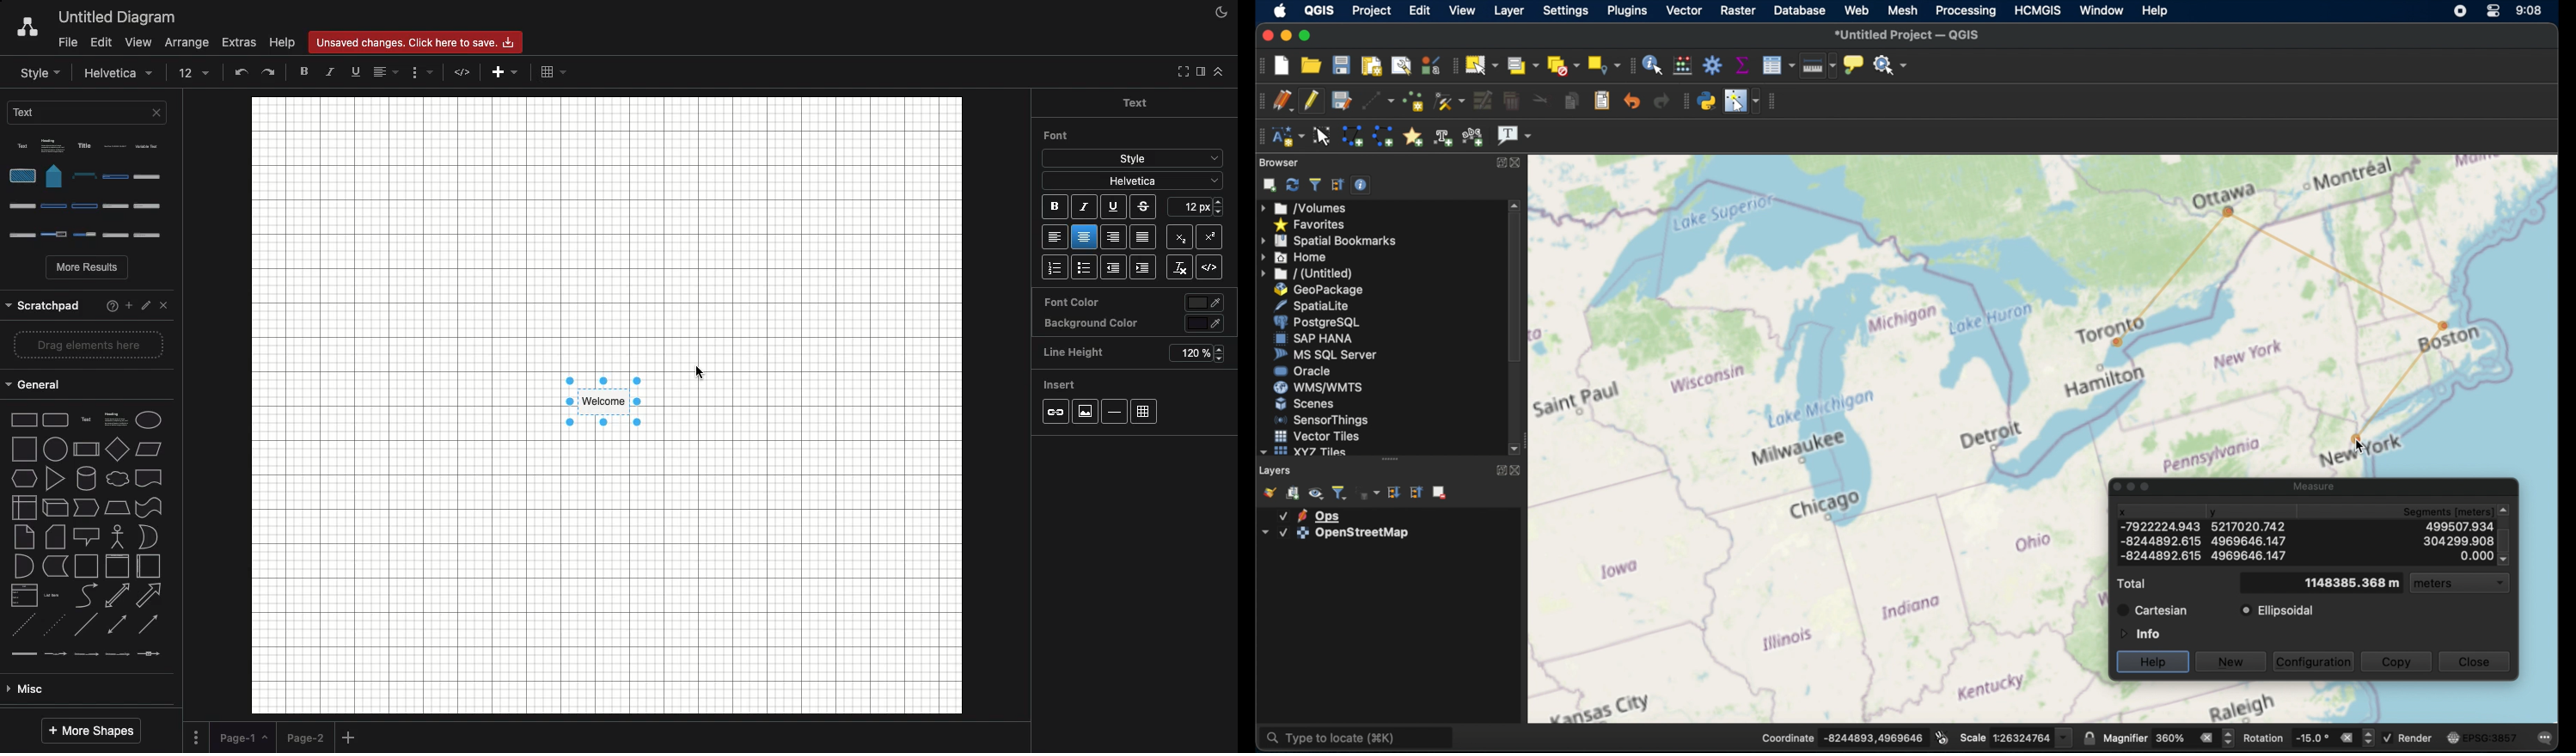  Describe the element at coordinates (1149, 408) in the screenshot. I see `grid` at that location.